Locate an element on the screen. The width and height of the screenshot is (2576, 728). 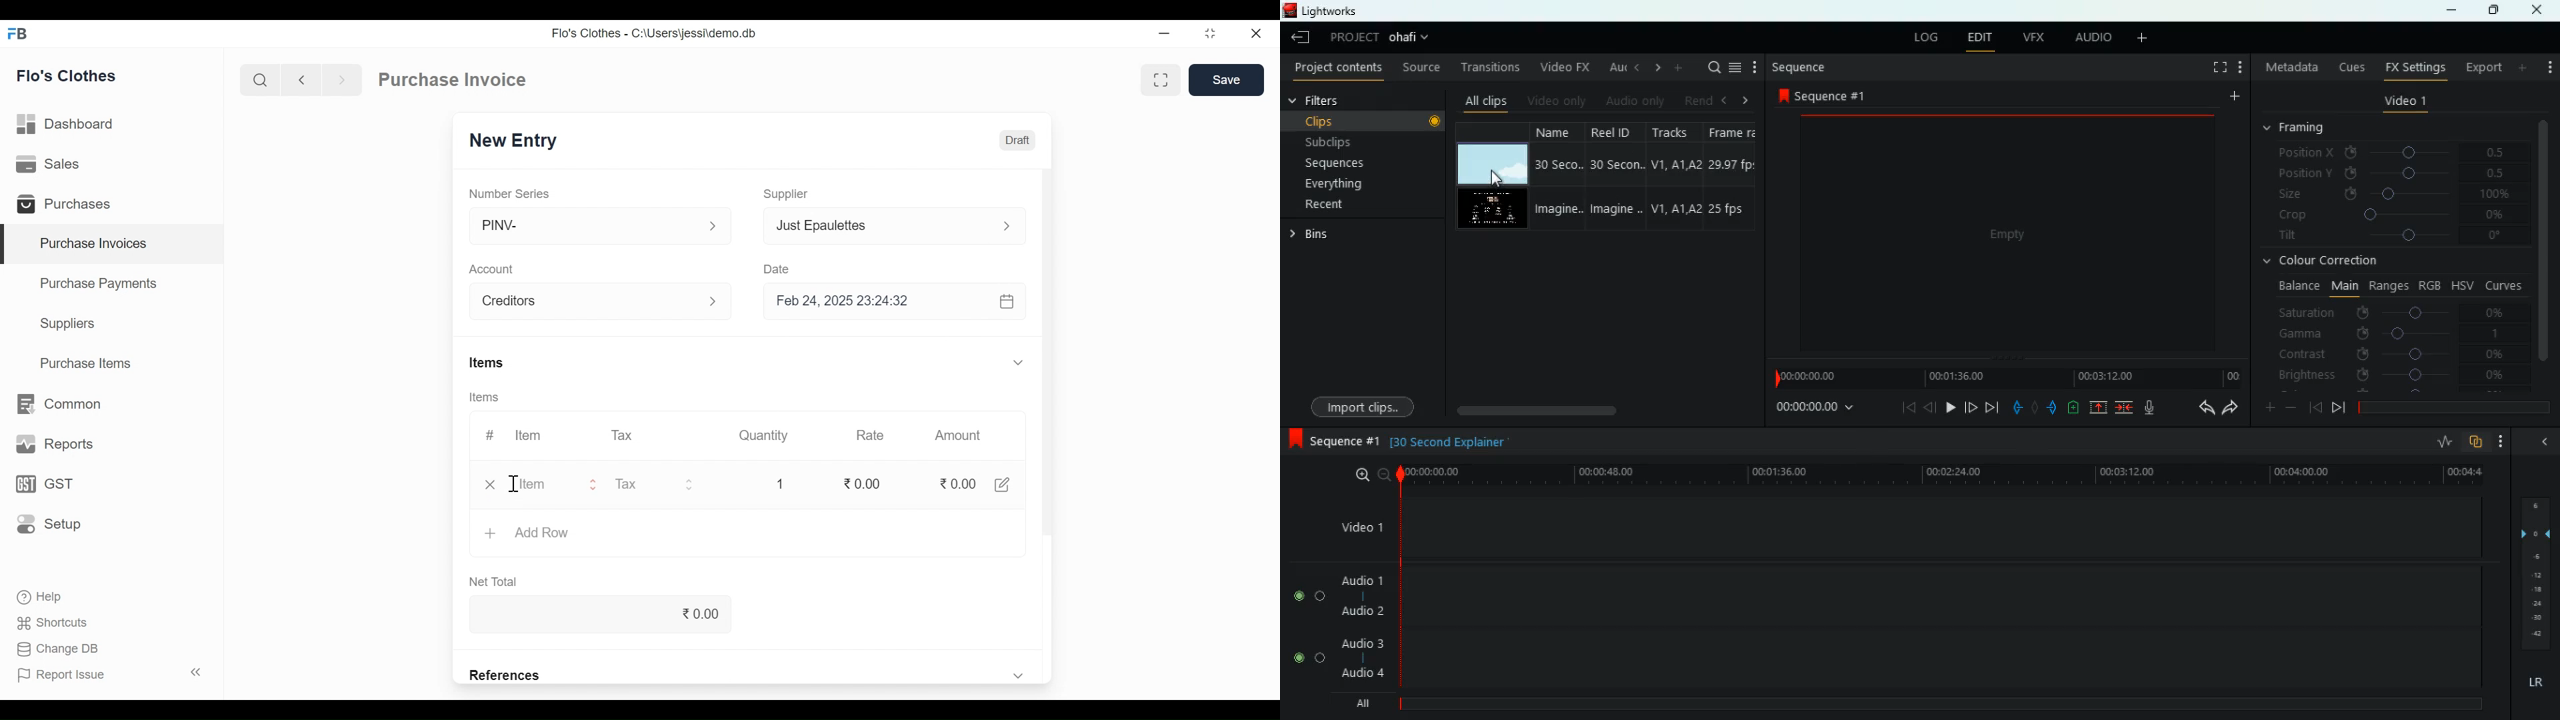
Shortcuts is located at coordinates (53, 624).